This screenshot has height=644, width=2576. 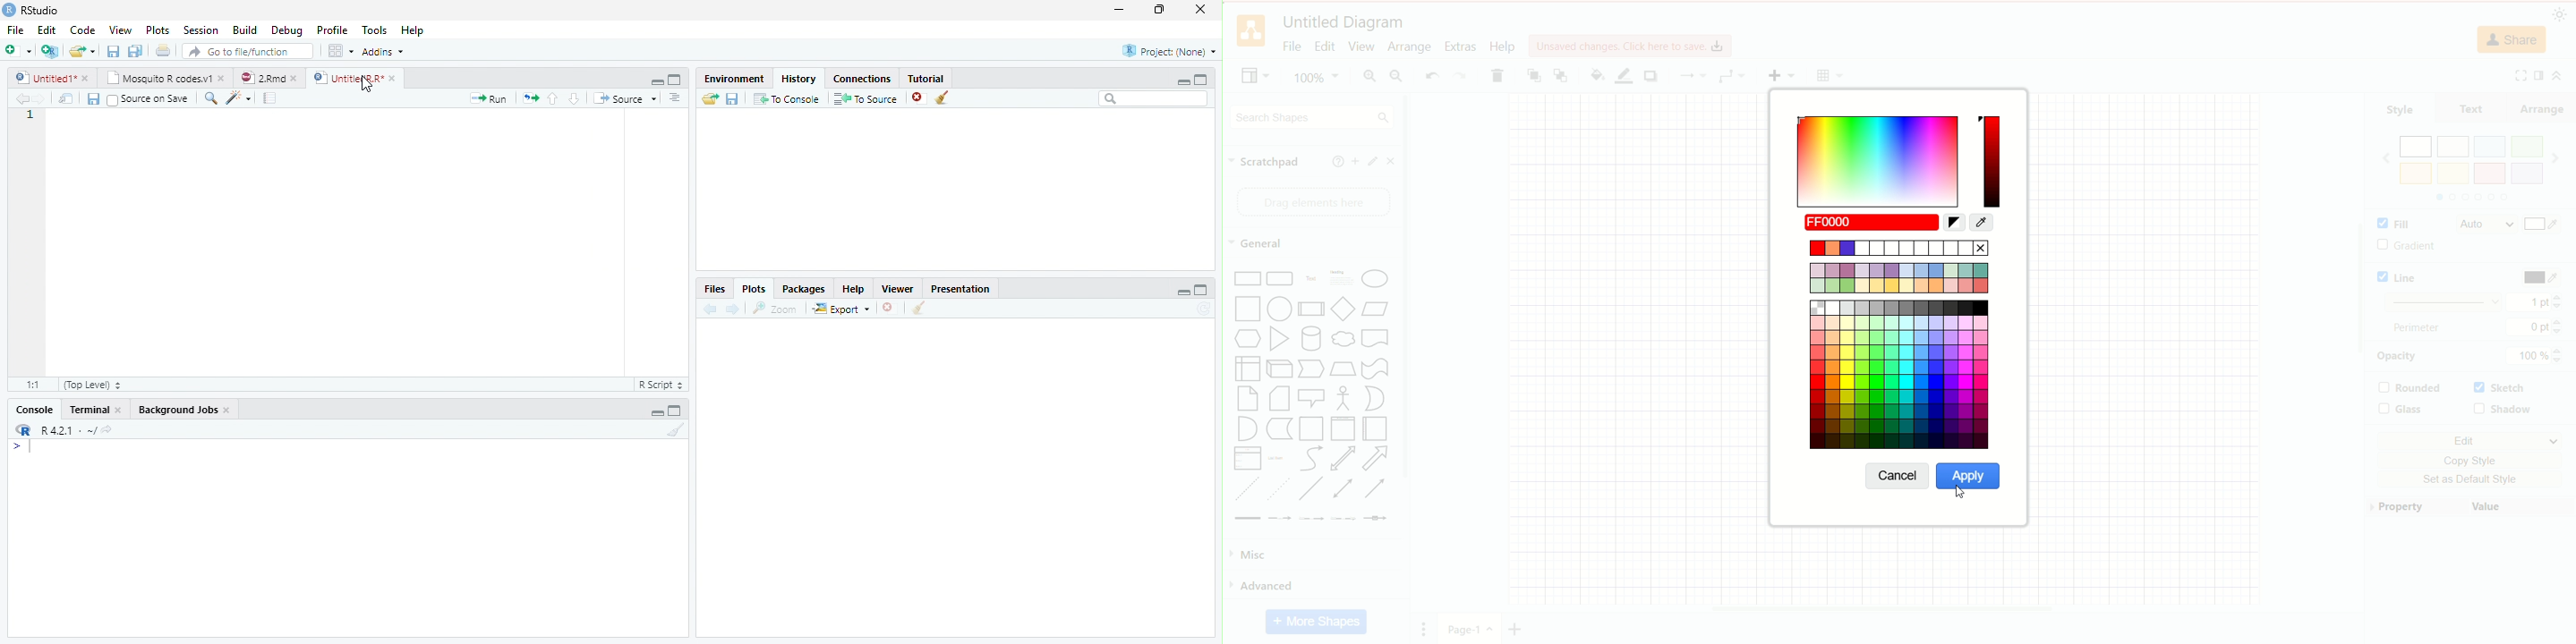 I want to click on New file, so click(x=18, y=51).